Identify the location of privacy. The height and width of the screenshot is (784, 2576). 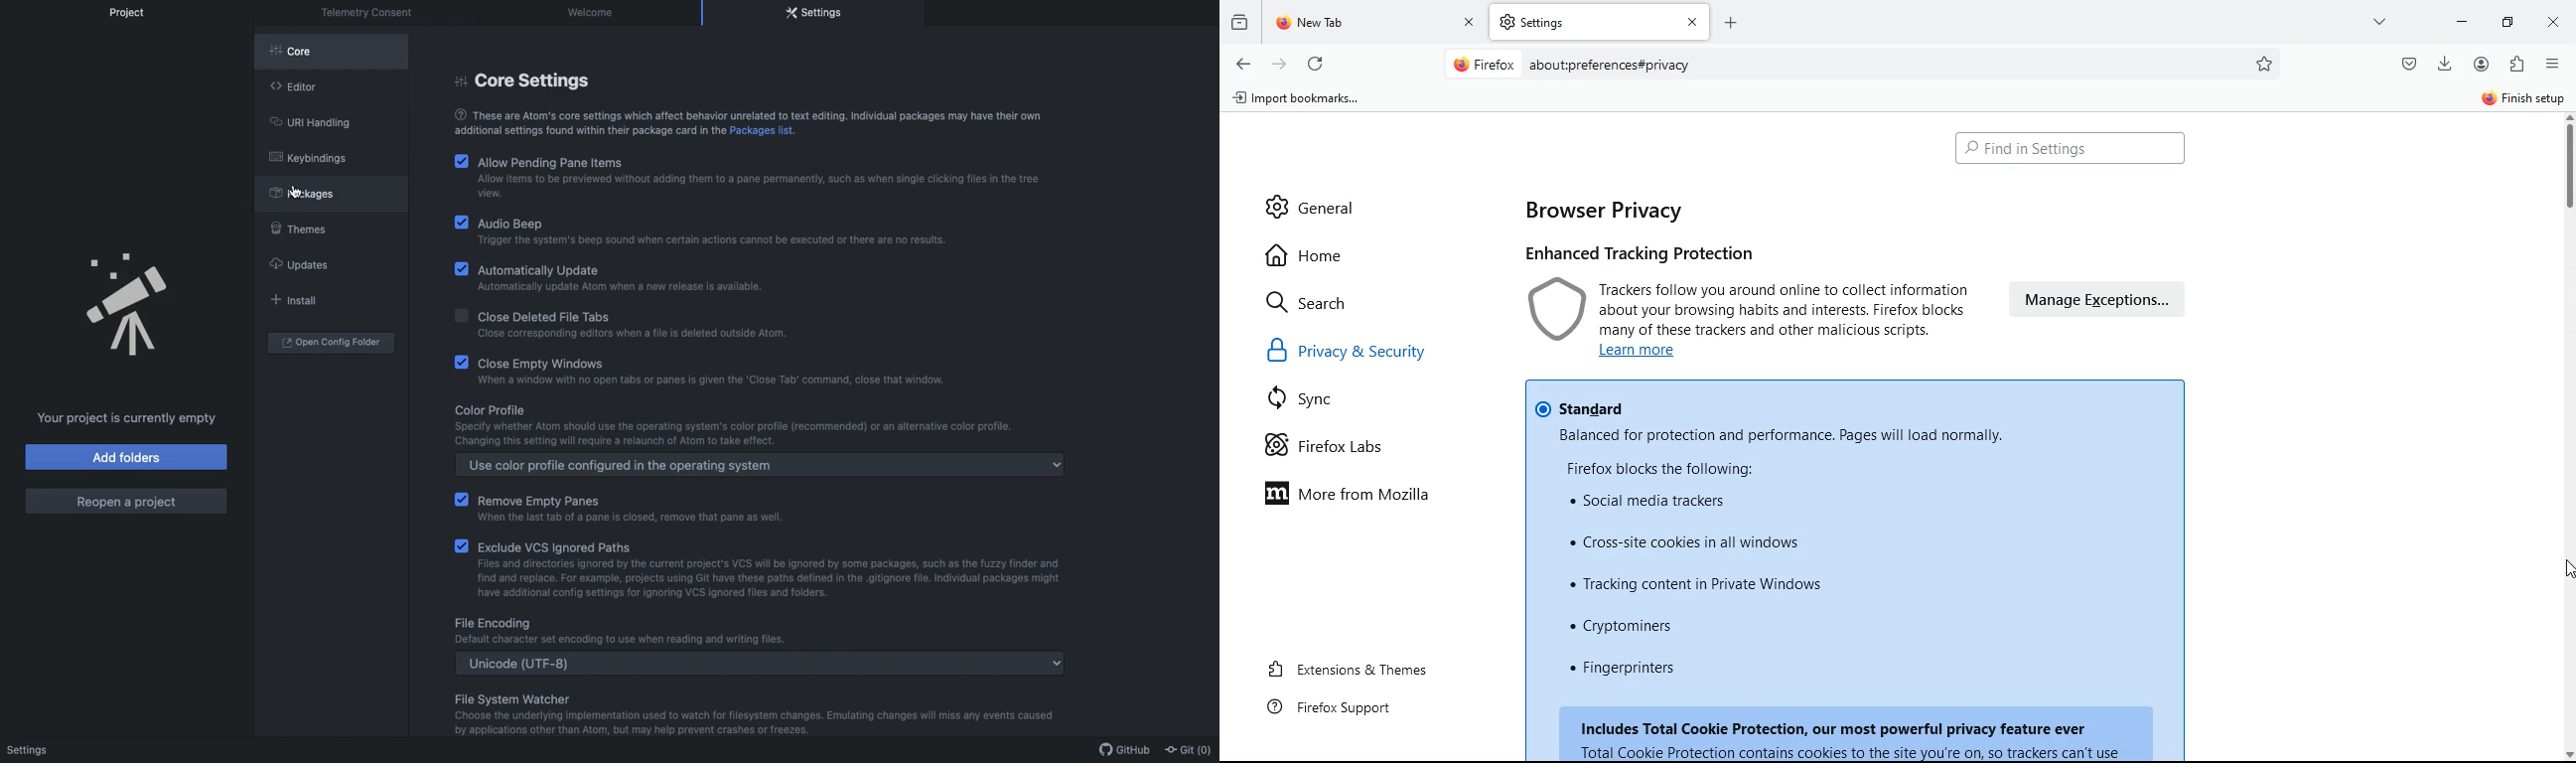
(1553, 310).